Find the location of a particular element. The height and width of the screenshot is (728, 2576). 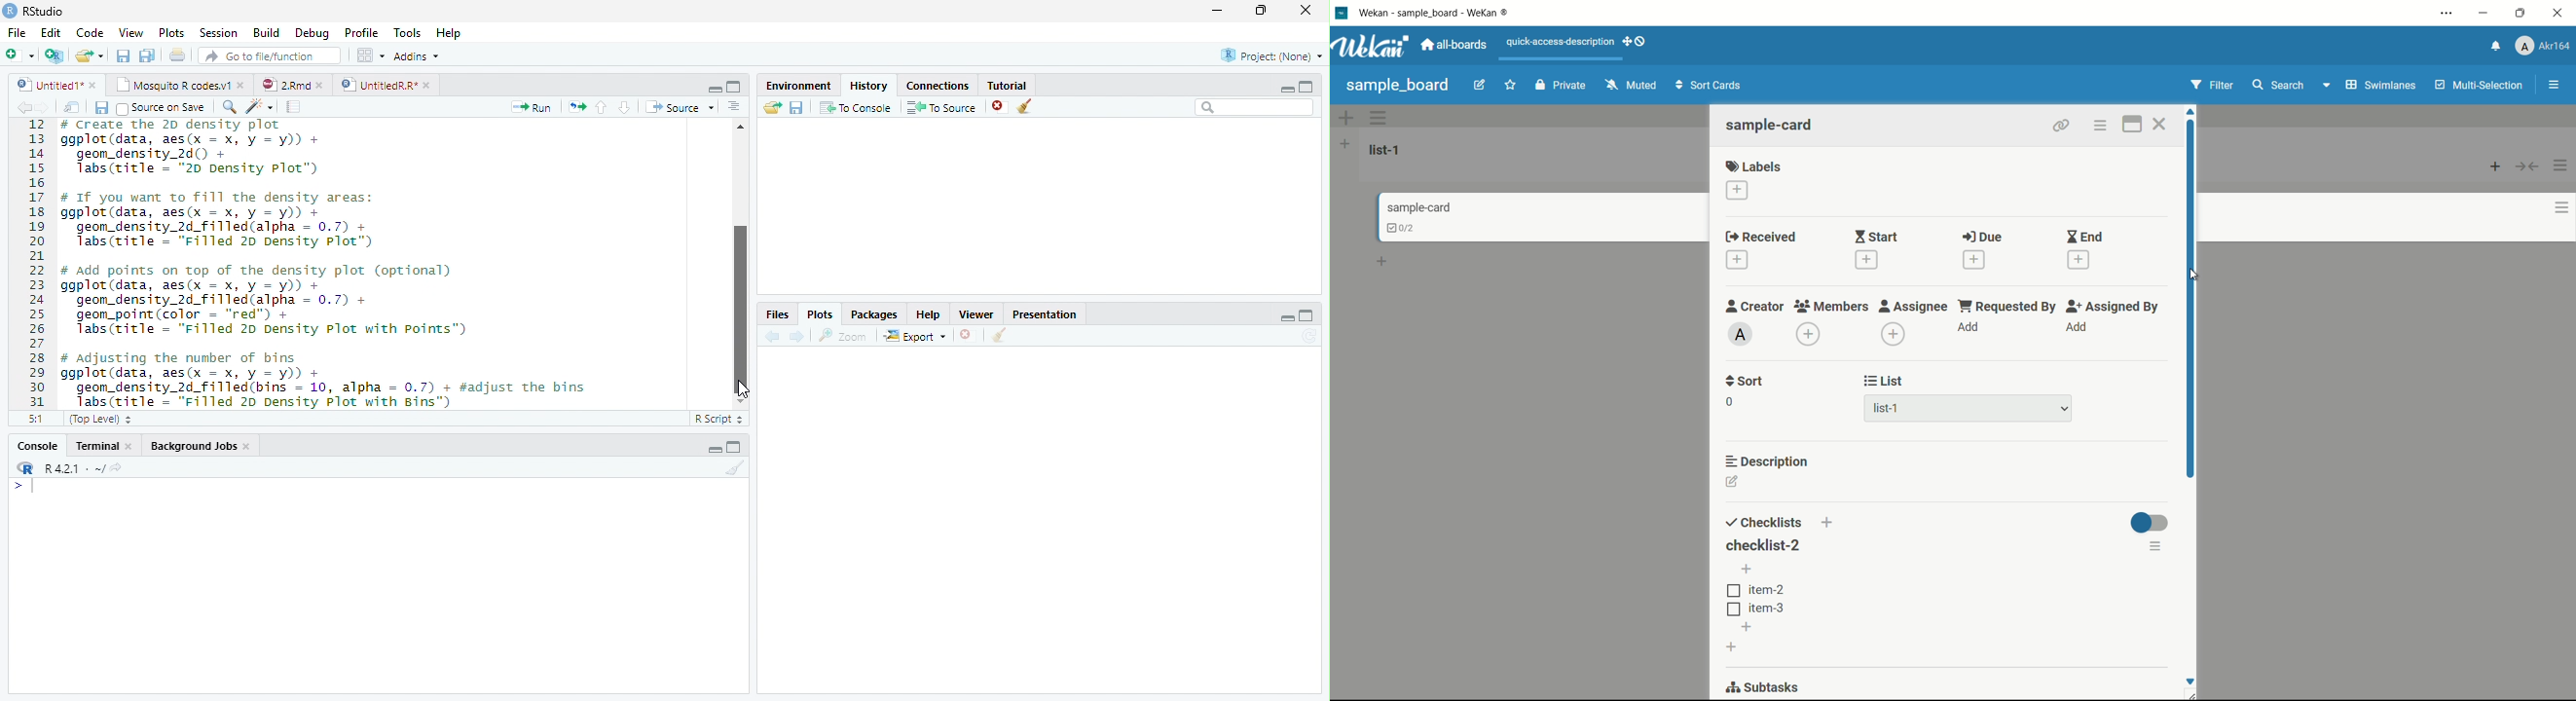

close card is located at coordinates (2163, 124).